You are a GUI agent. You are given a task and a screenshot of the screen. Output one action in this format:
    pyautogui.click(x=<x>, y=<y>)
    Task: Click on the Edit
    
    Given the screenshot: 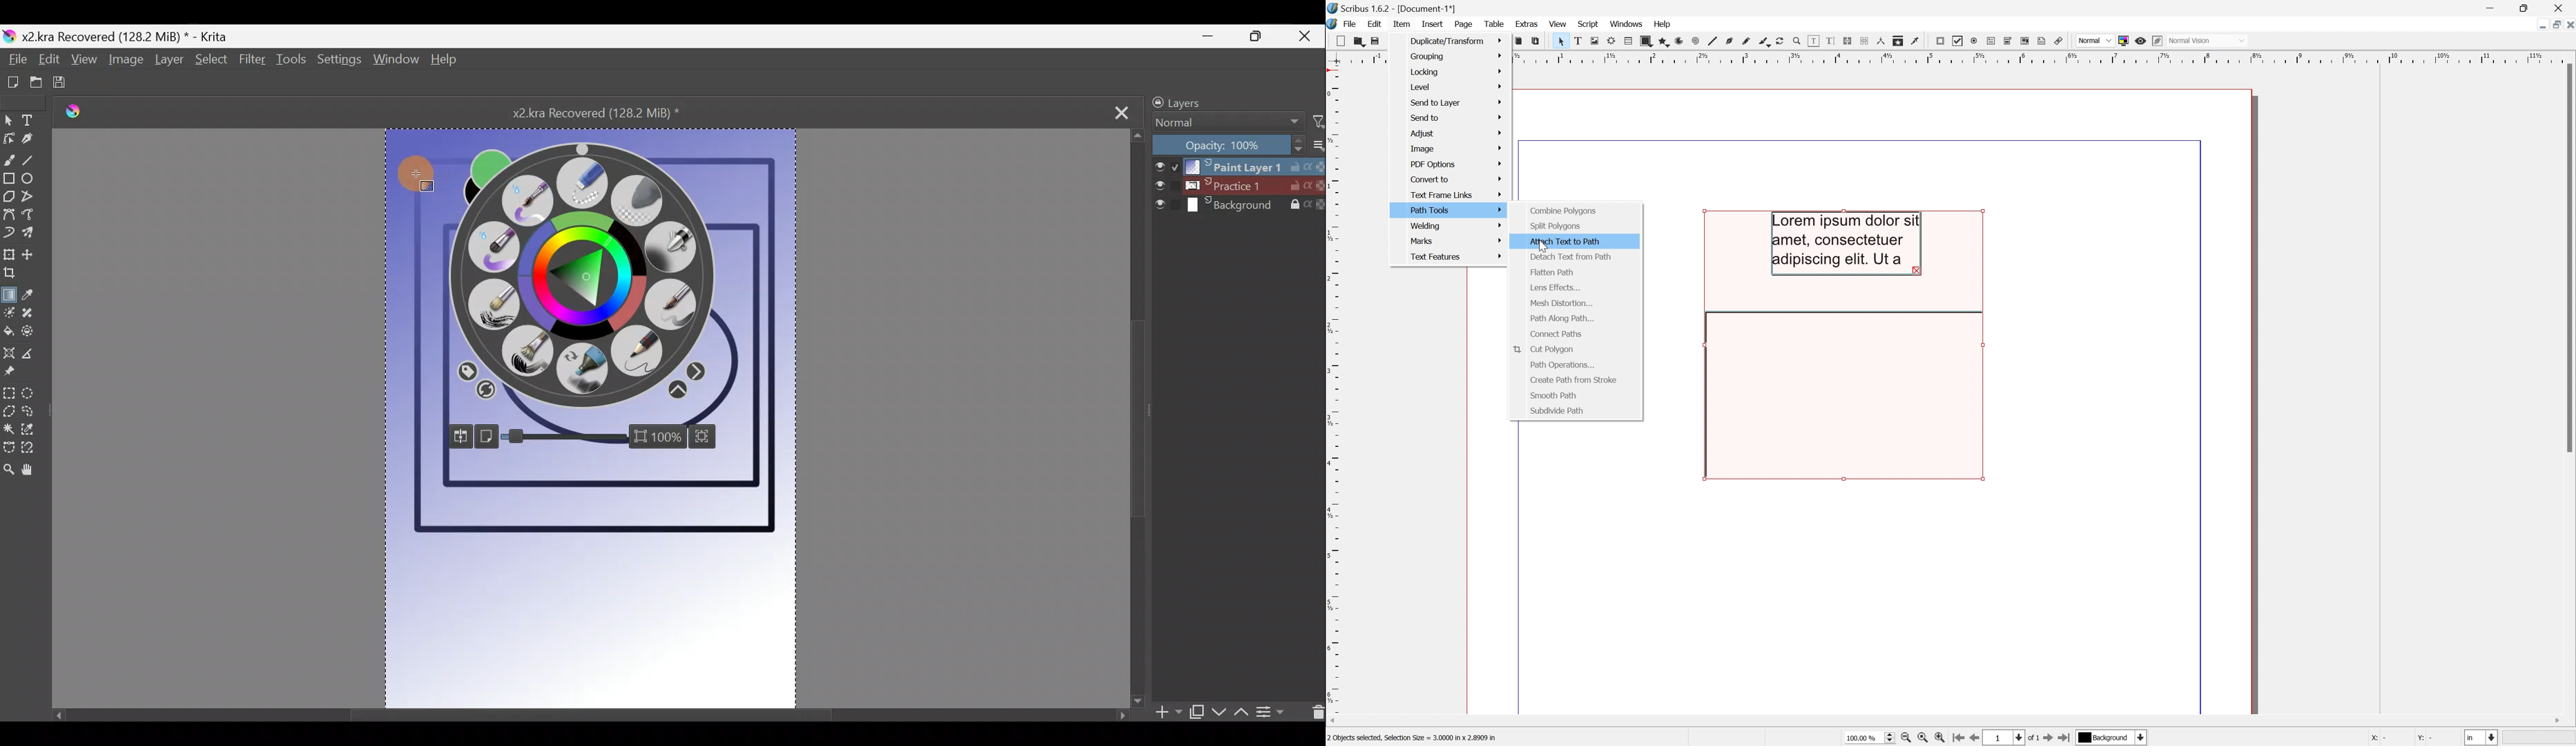 What is the action you would take?
    pyautogui.click(x=48, y=62)
    